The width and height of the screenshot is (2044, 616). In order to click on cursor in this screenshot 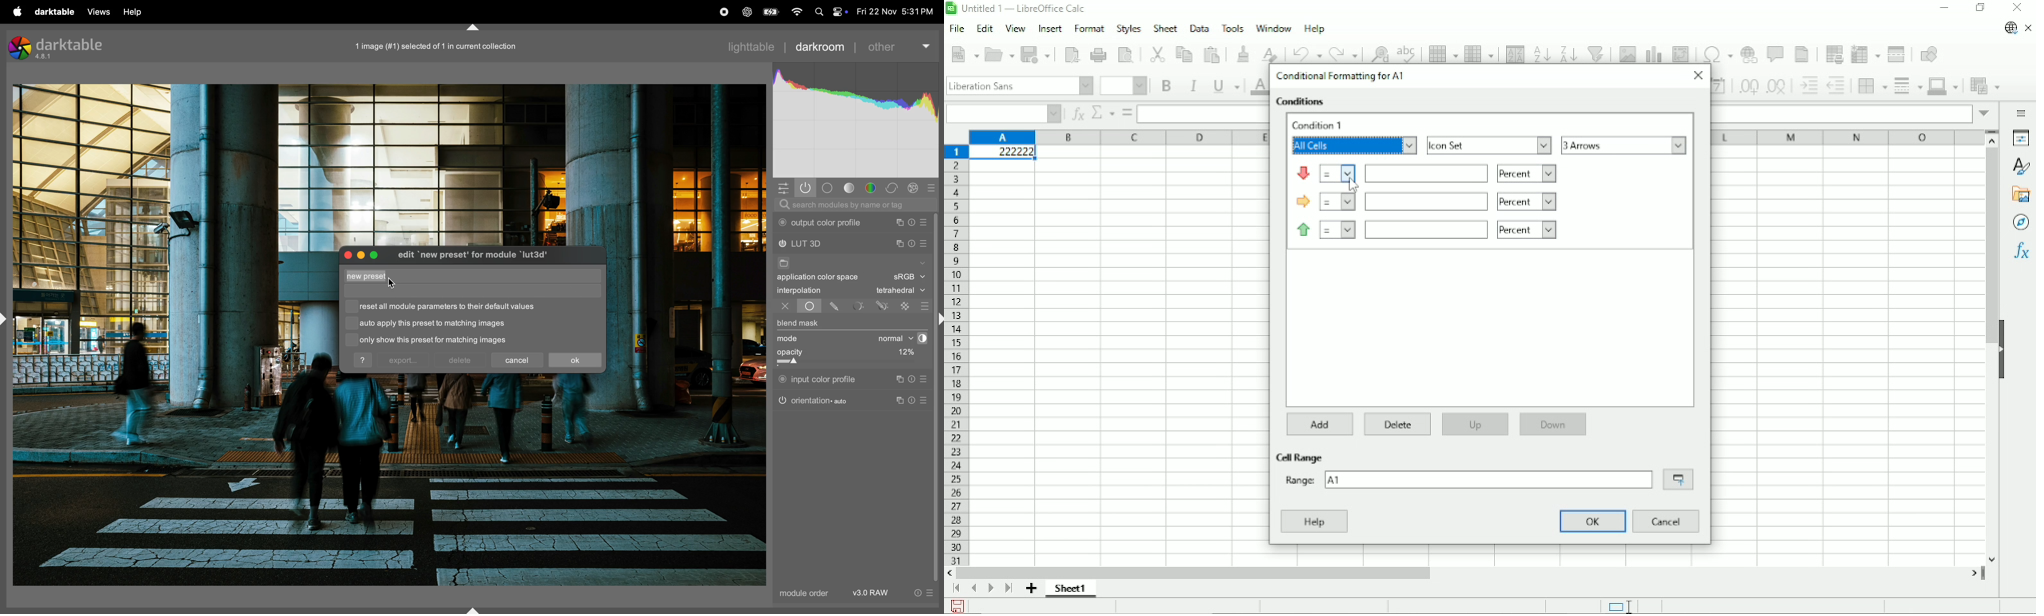, I will do `click(392, 283)`.